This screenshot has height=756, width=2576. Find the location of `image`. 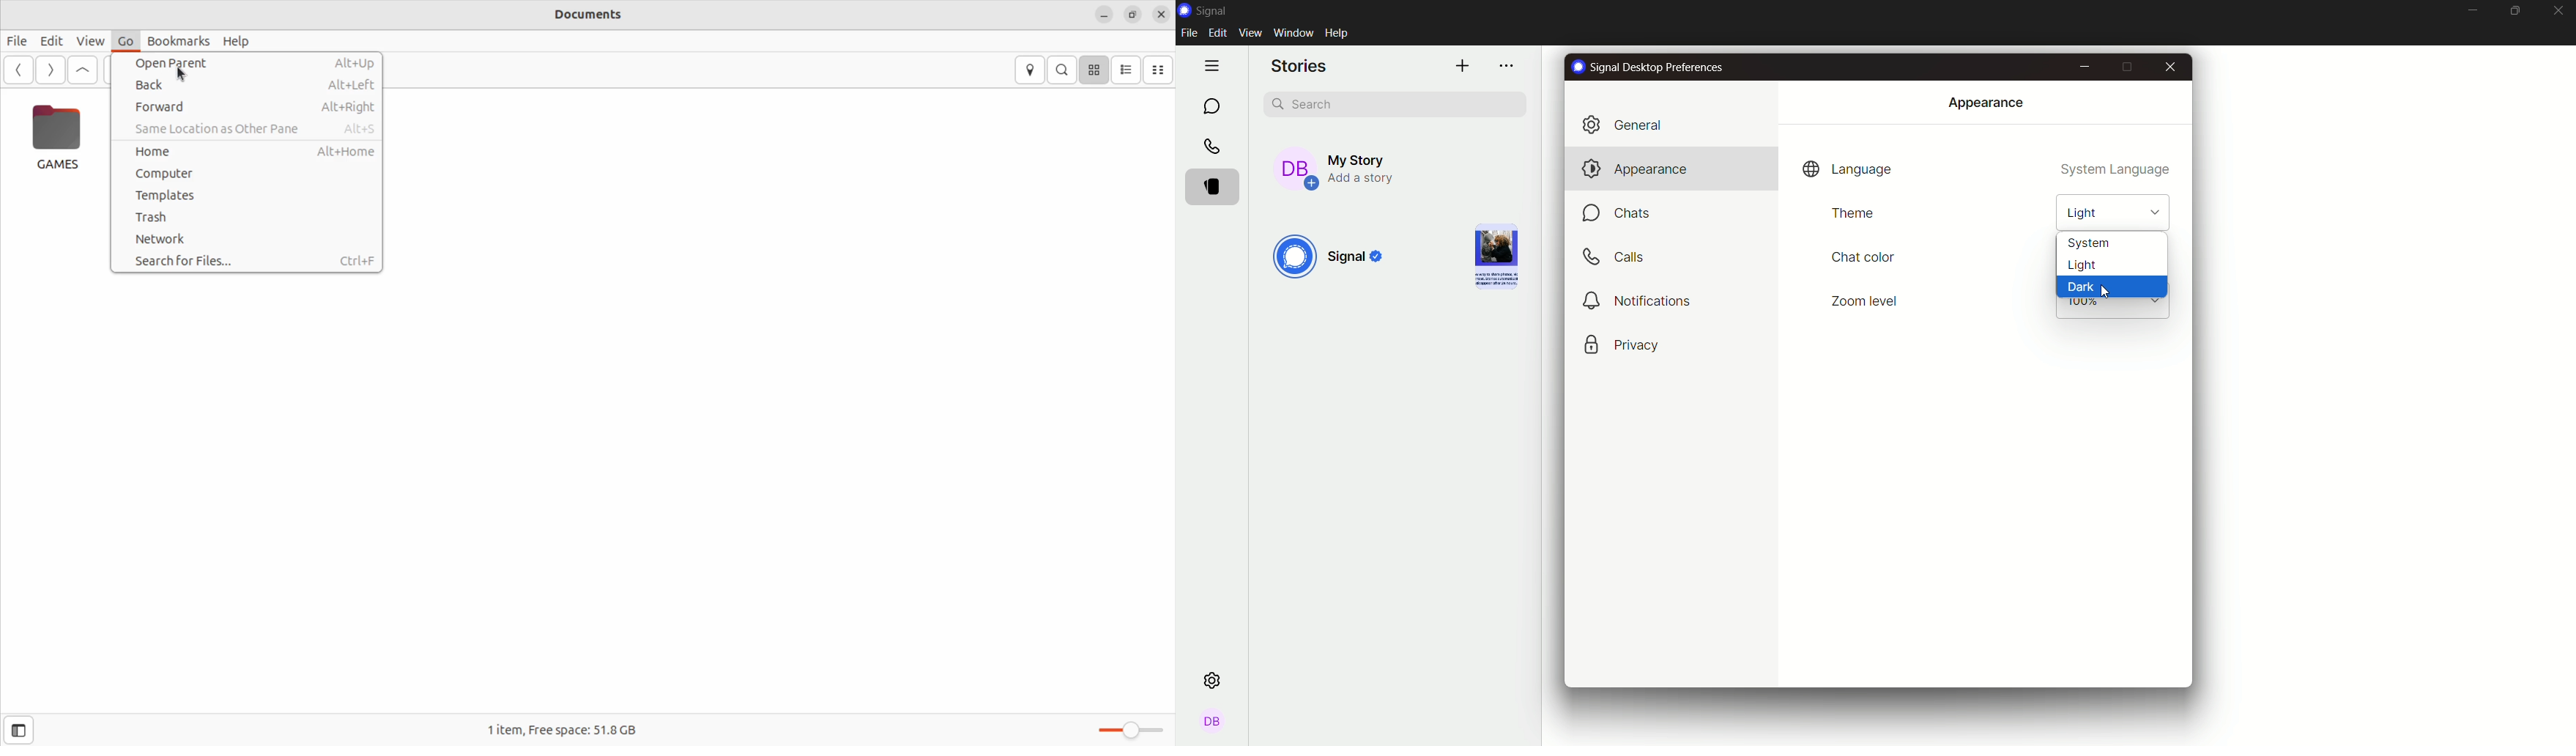

image is located at coordinates (1492, 256).